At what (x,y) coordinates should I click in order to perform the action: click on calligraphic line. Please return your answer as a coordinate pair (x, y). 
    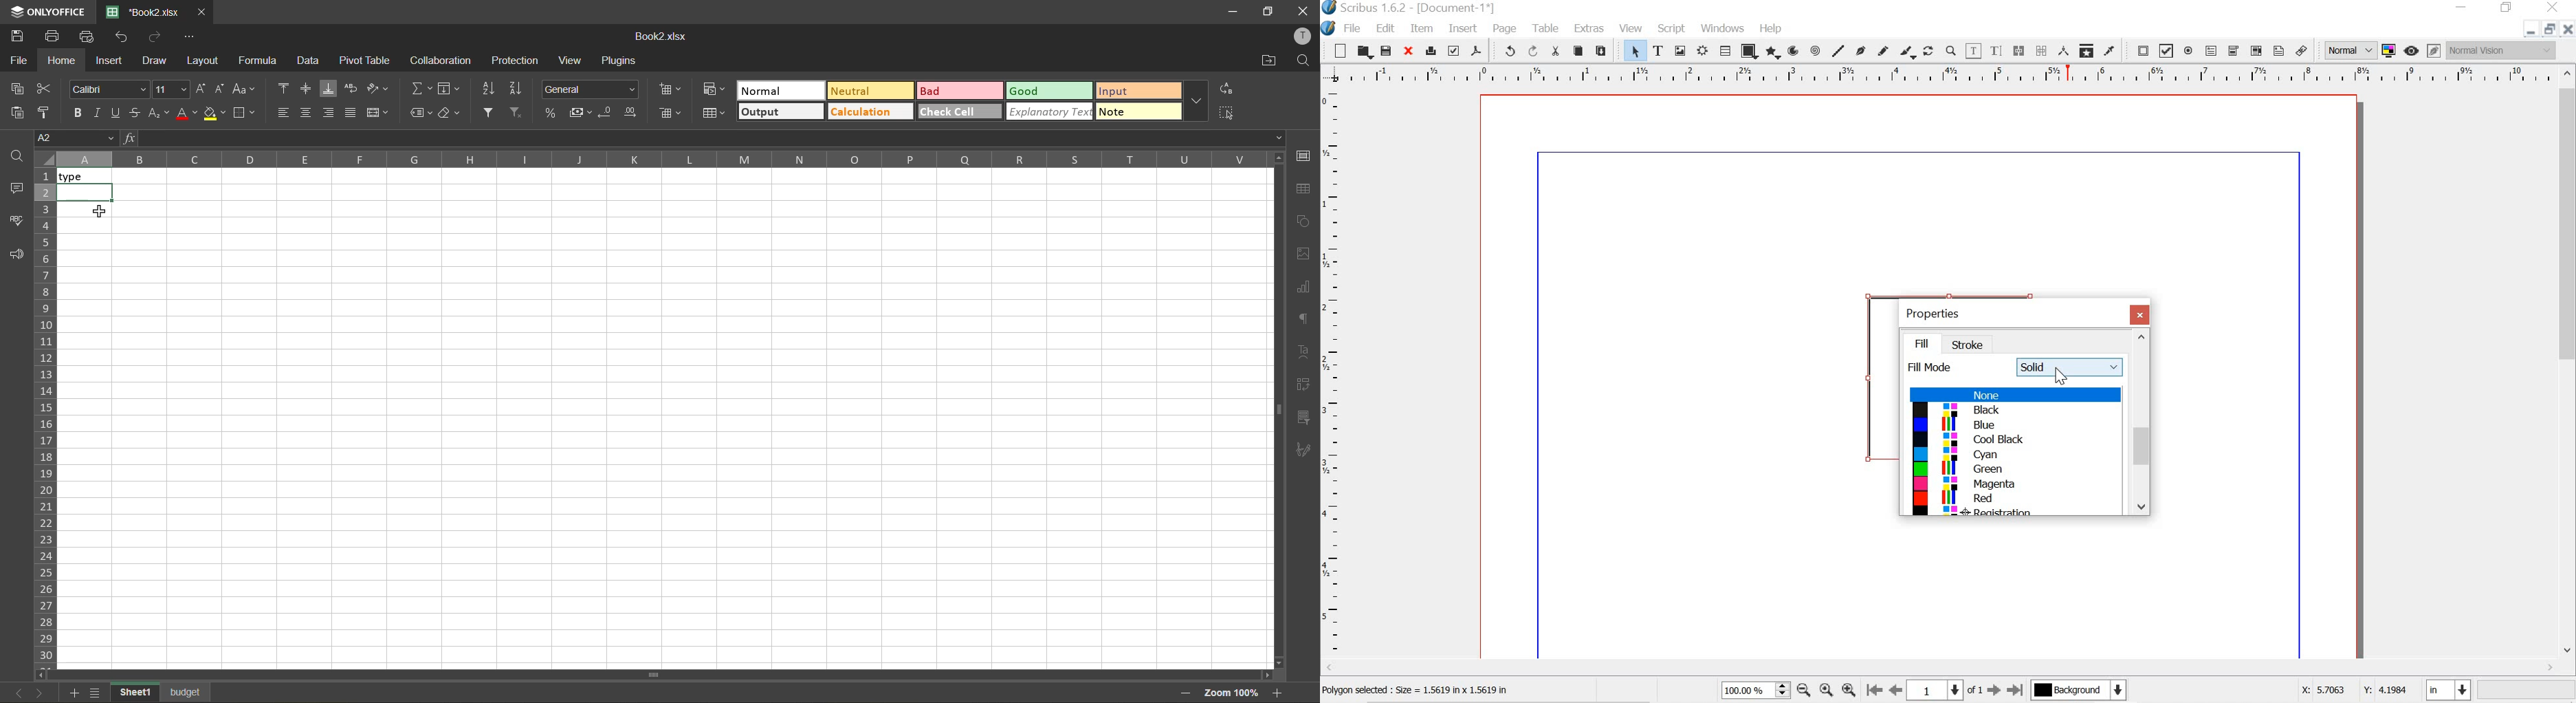
    Looking at the image, I should click on (1908, 50).